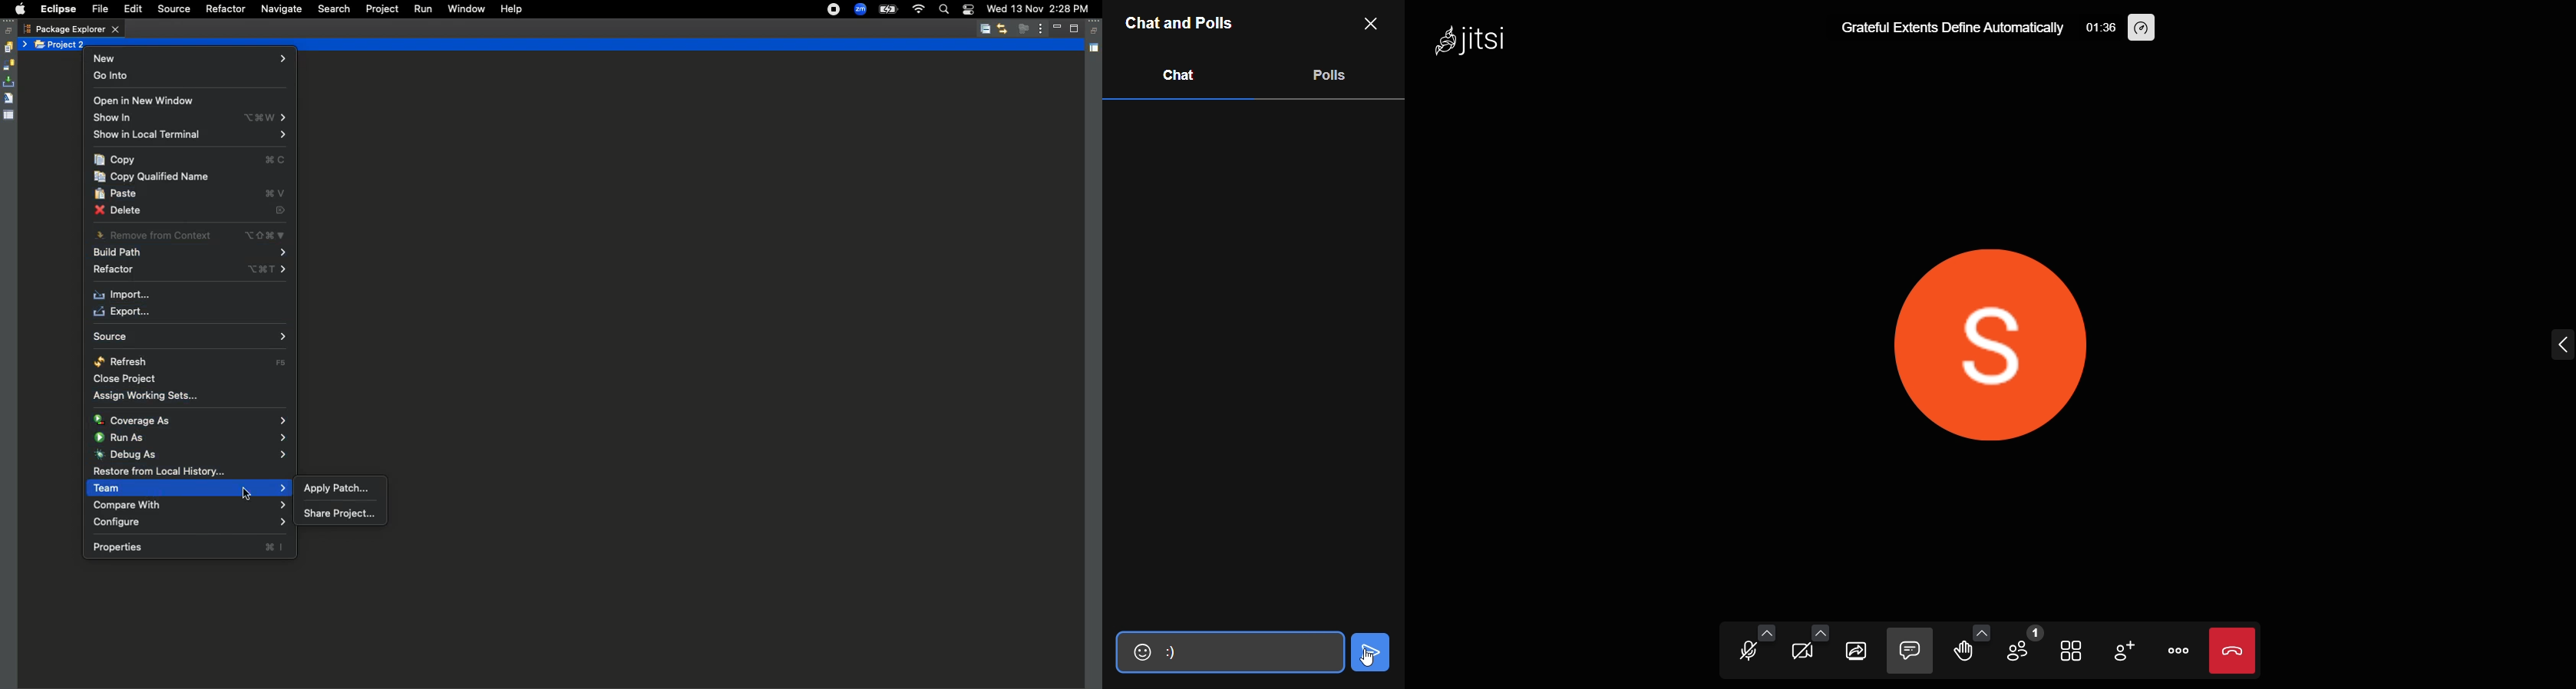 The width and height of the screenshot is (2576, 700). I want to click on Wed 13 Nov 2:28 PM, so click(1038, 8).